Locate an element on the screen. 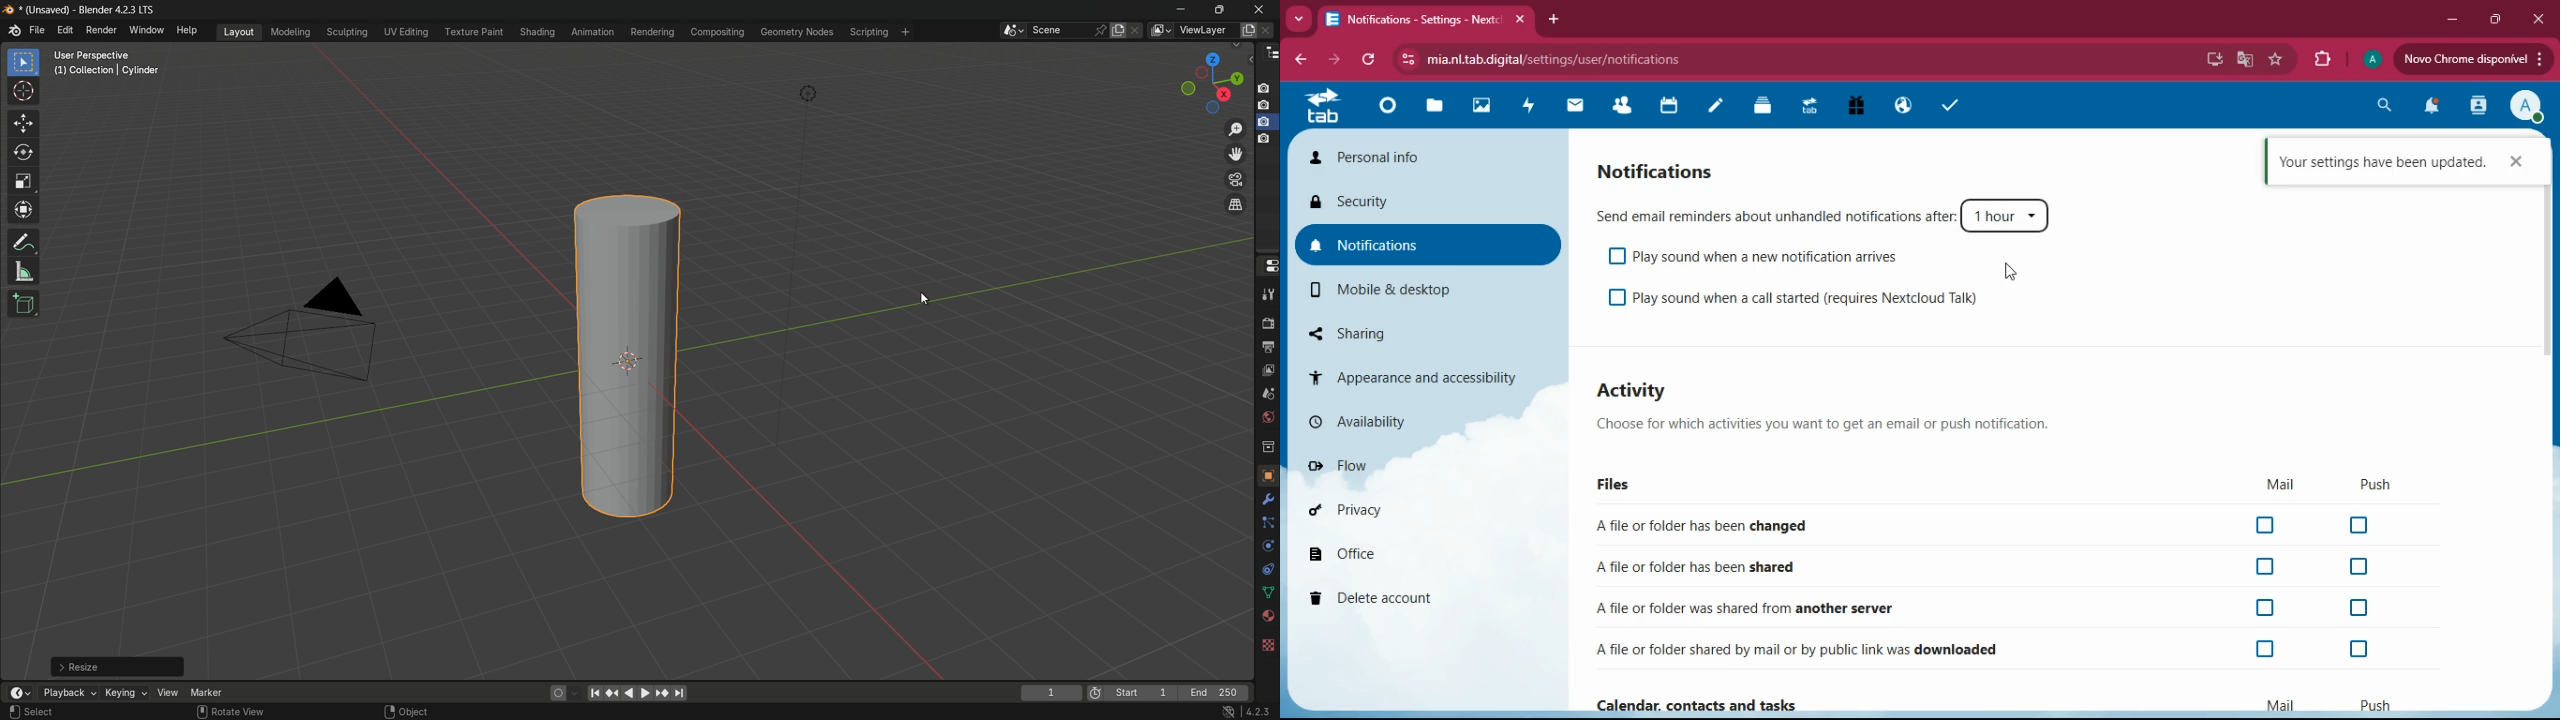  off is located at coordinates (2358, 607).